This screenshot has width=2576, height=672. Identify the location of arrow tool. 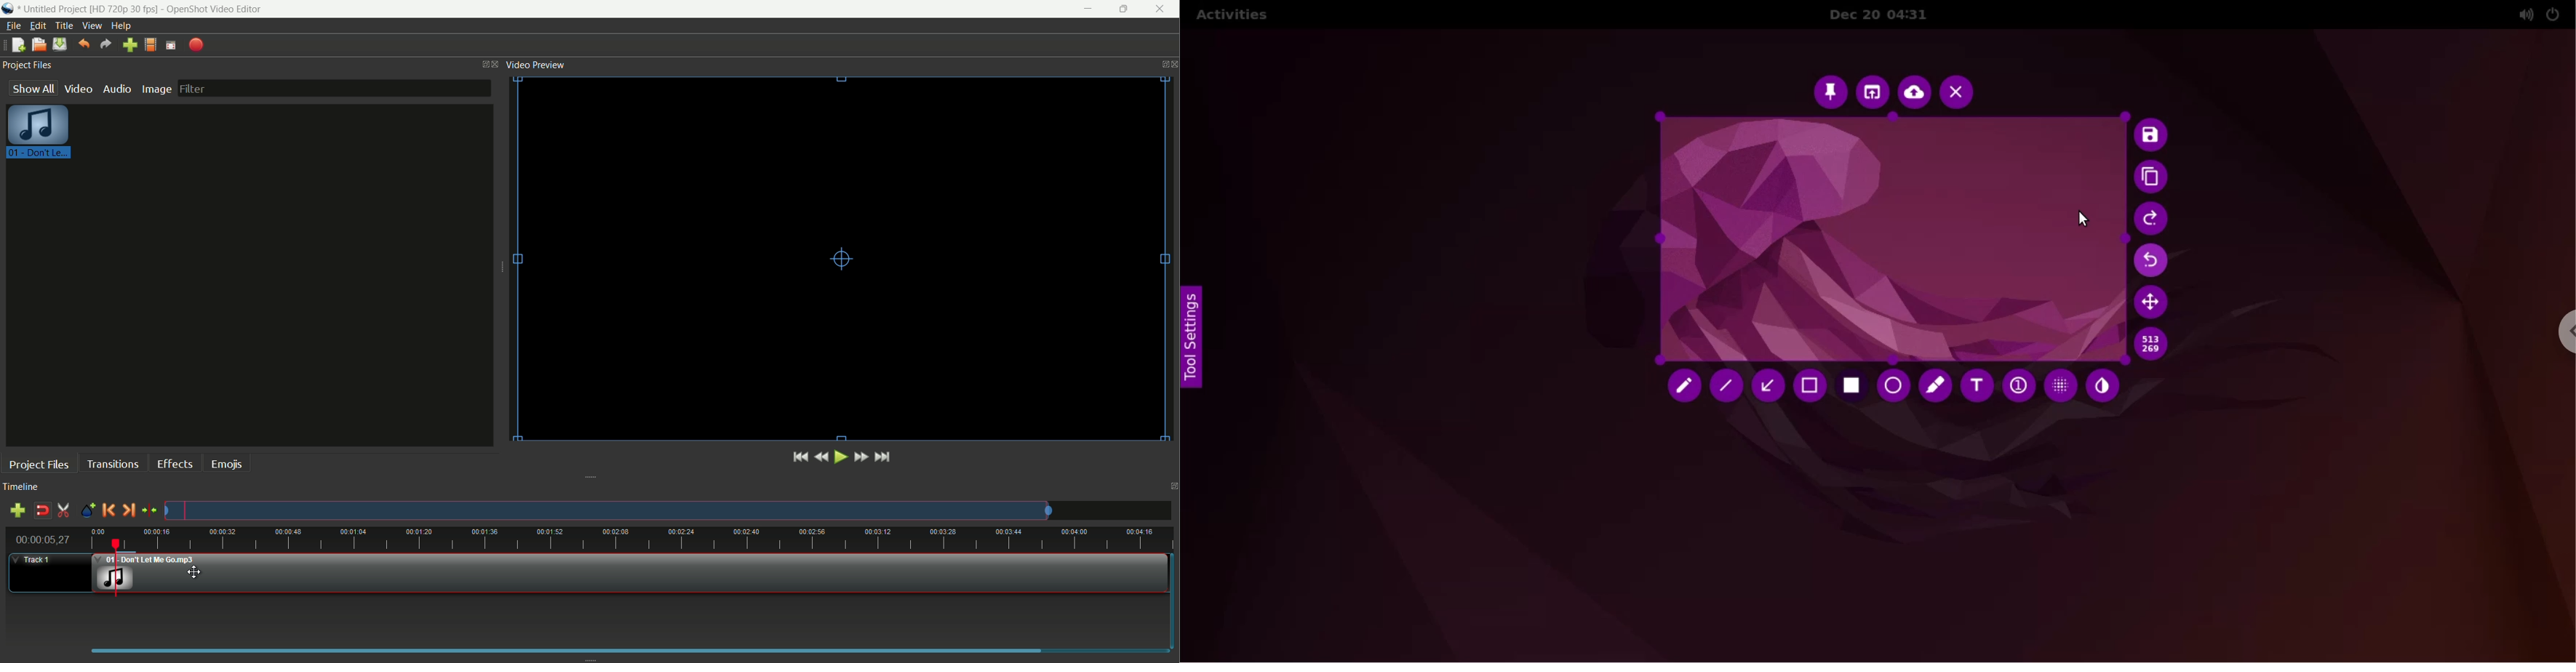
(1766, 389).